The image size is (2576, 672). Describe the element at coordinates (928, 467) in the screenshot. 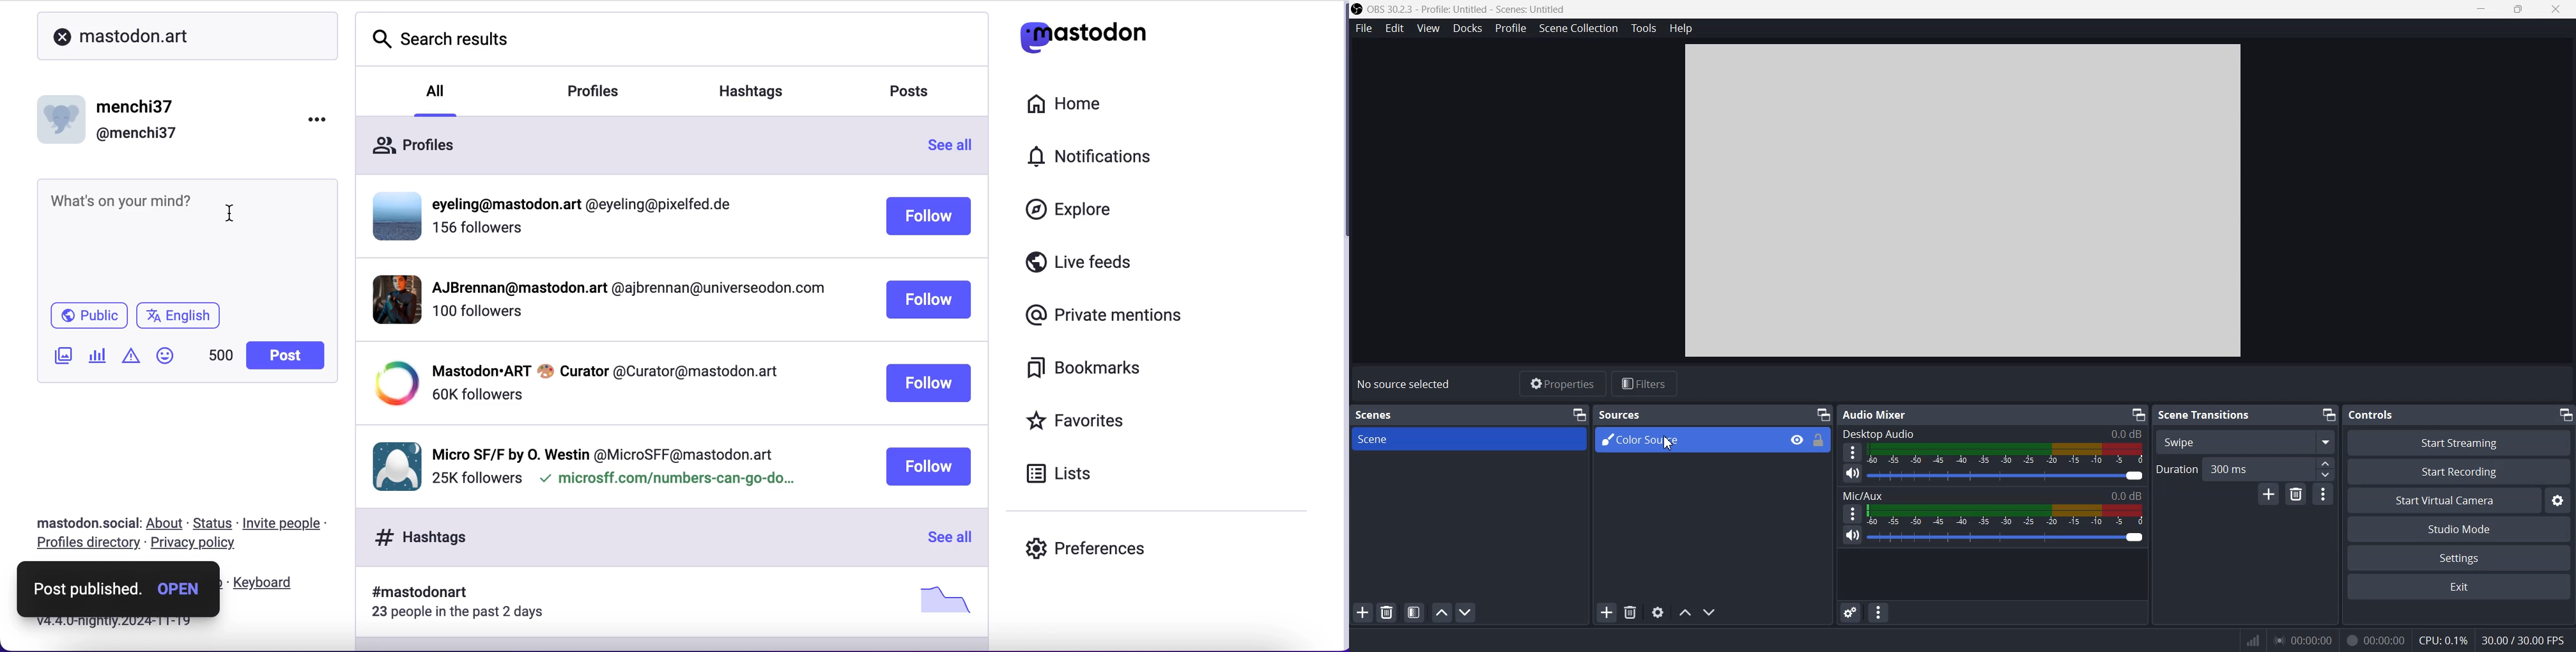

I see `follow` at that location.